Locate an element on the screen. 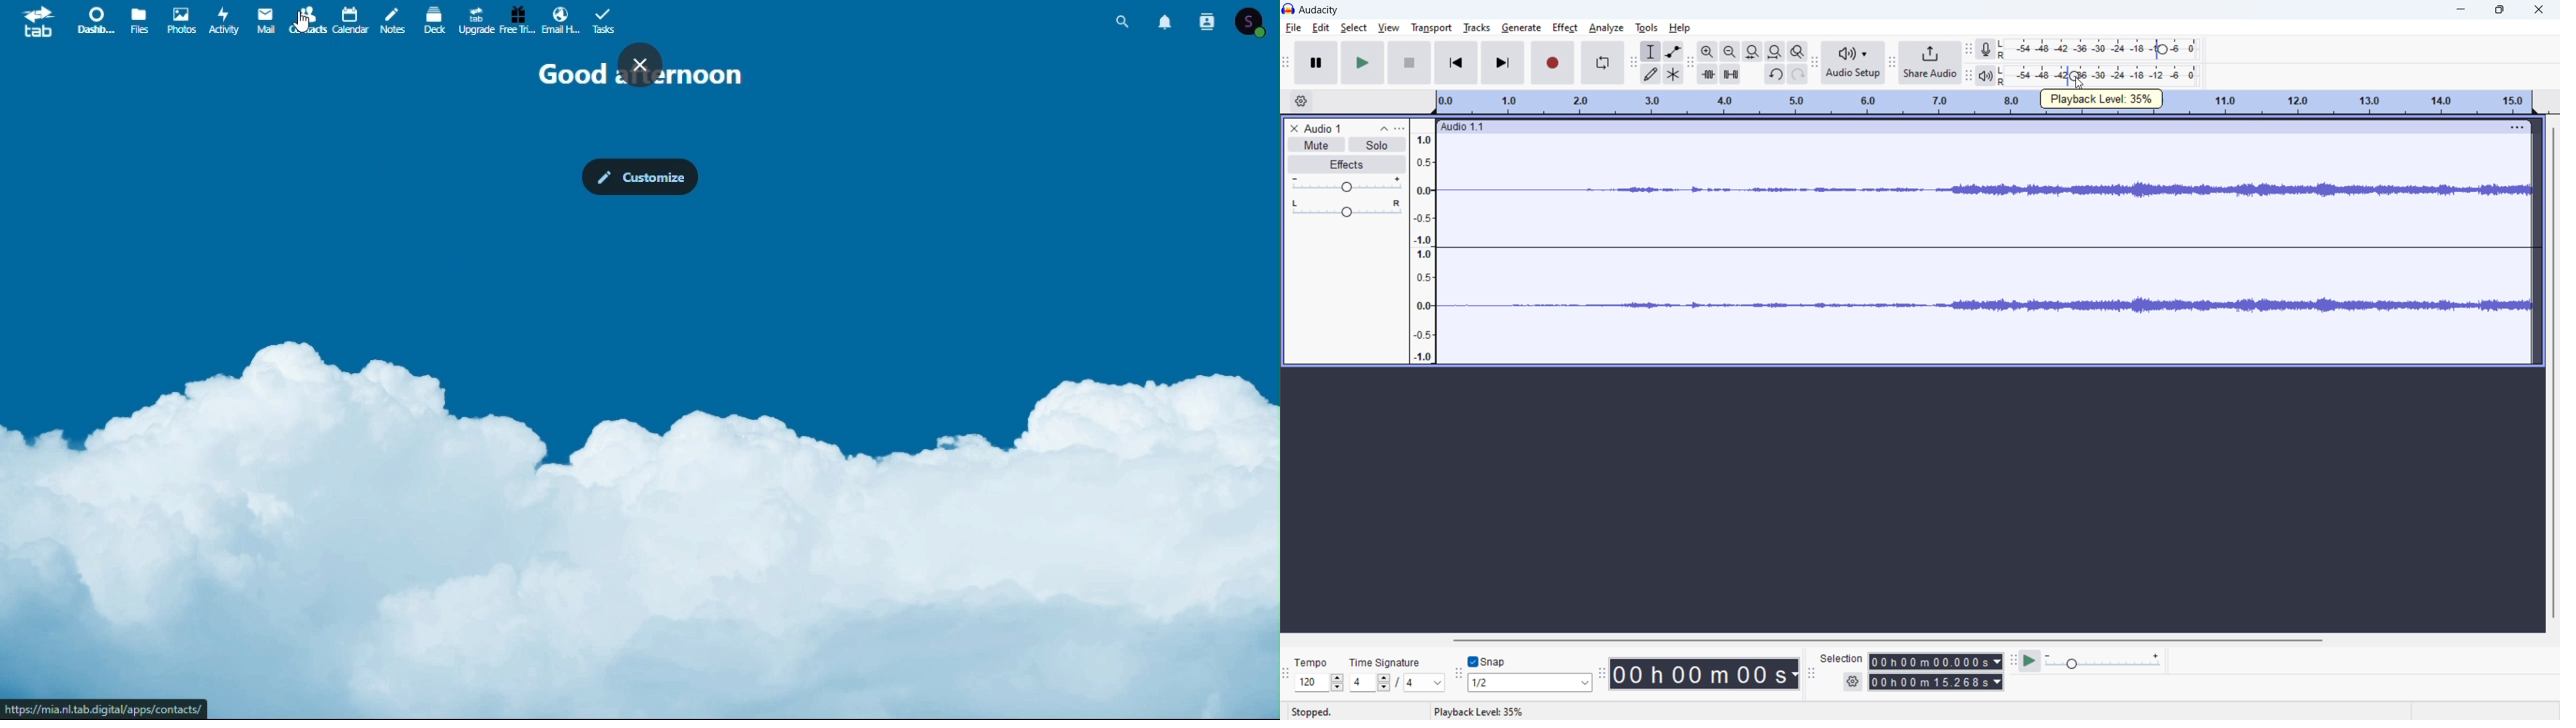 The width and height of the screenshot is (2576, 728). delete audio is located at coordinates (1293, 128).